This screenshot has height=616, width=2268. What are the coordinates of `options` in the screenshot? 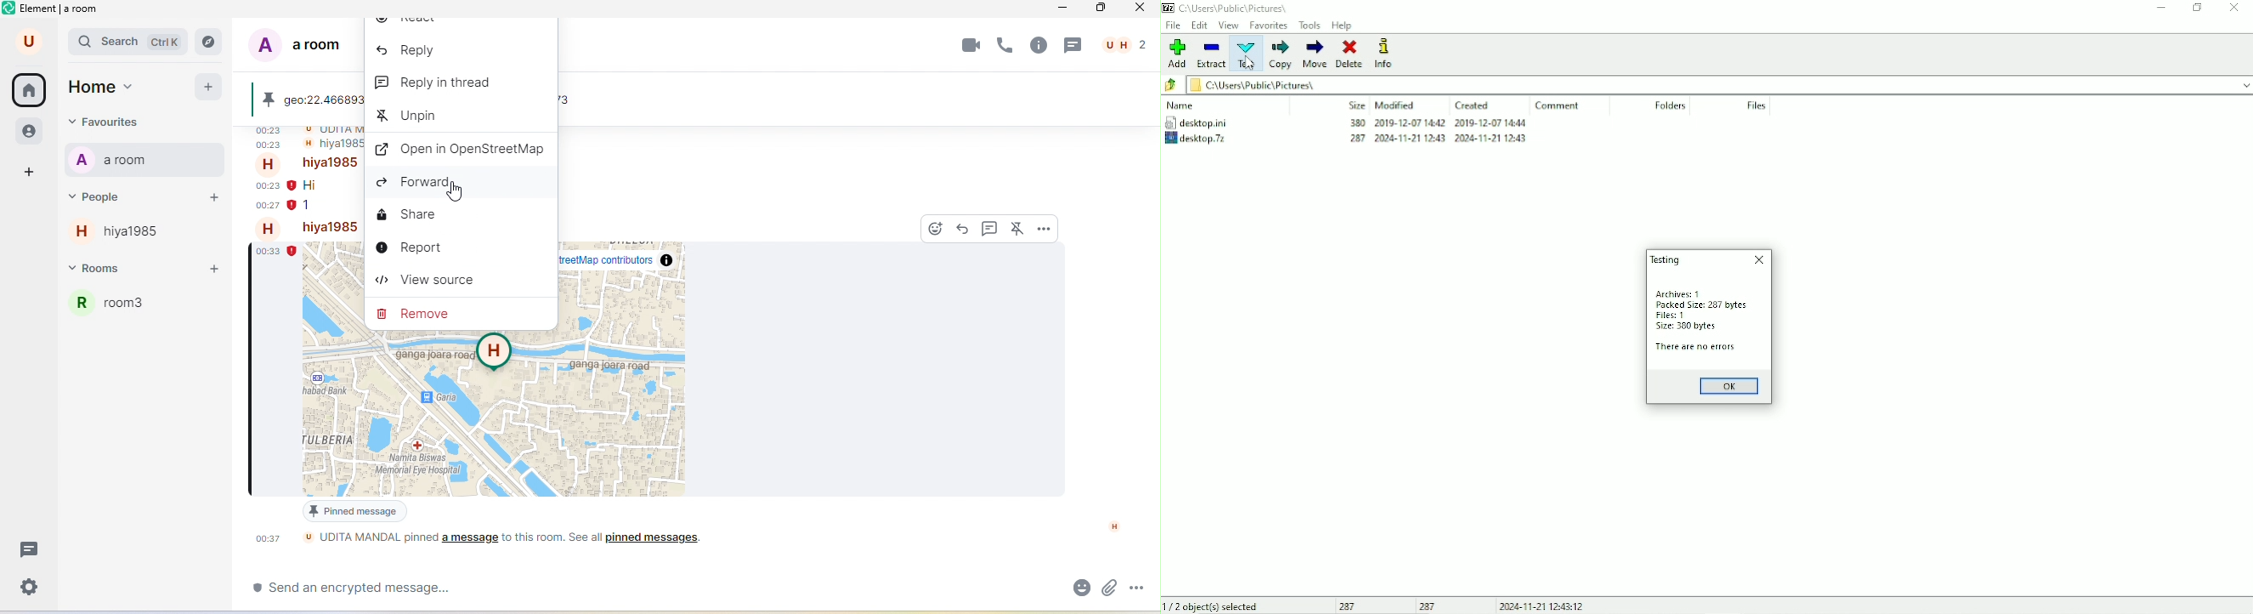 It's located at (1141, 586).